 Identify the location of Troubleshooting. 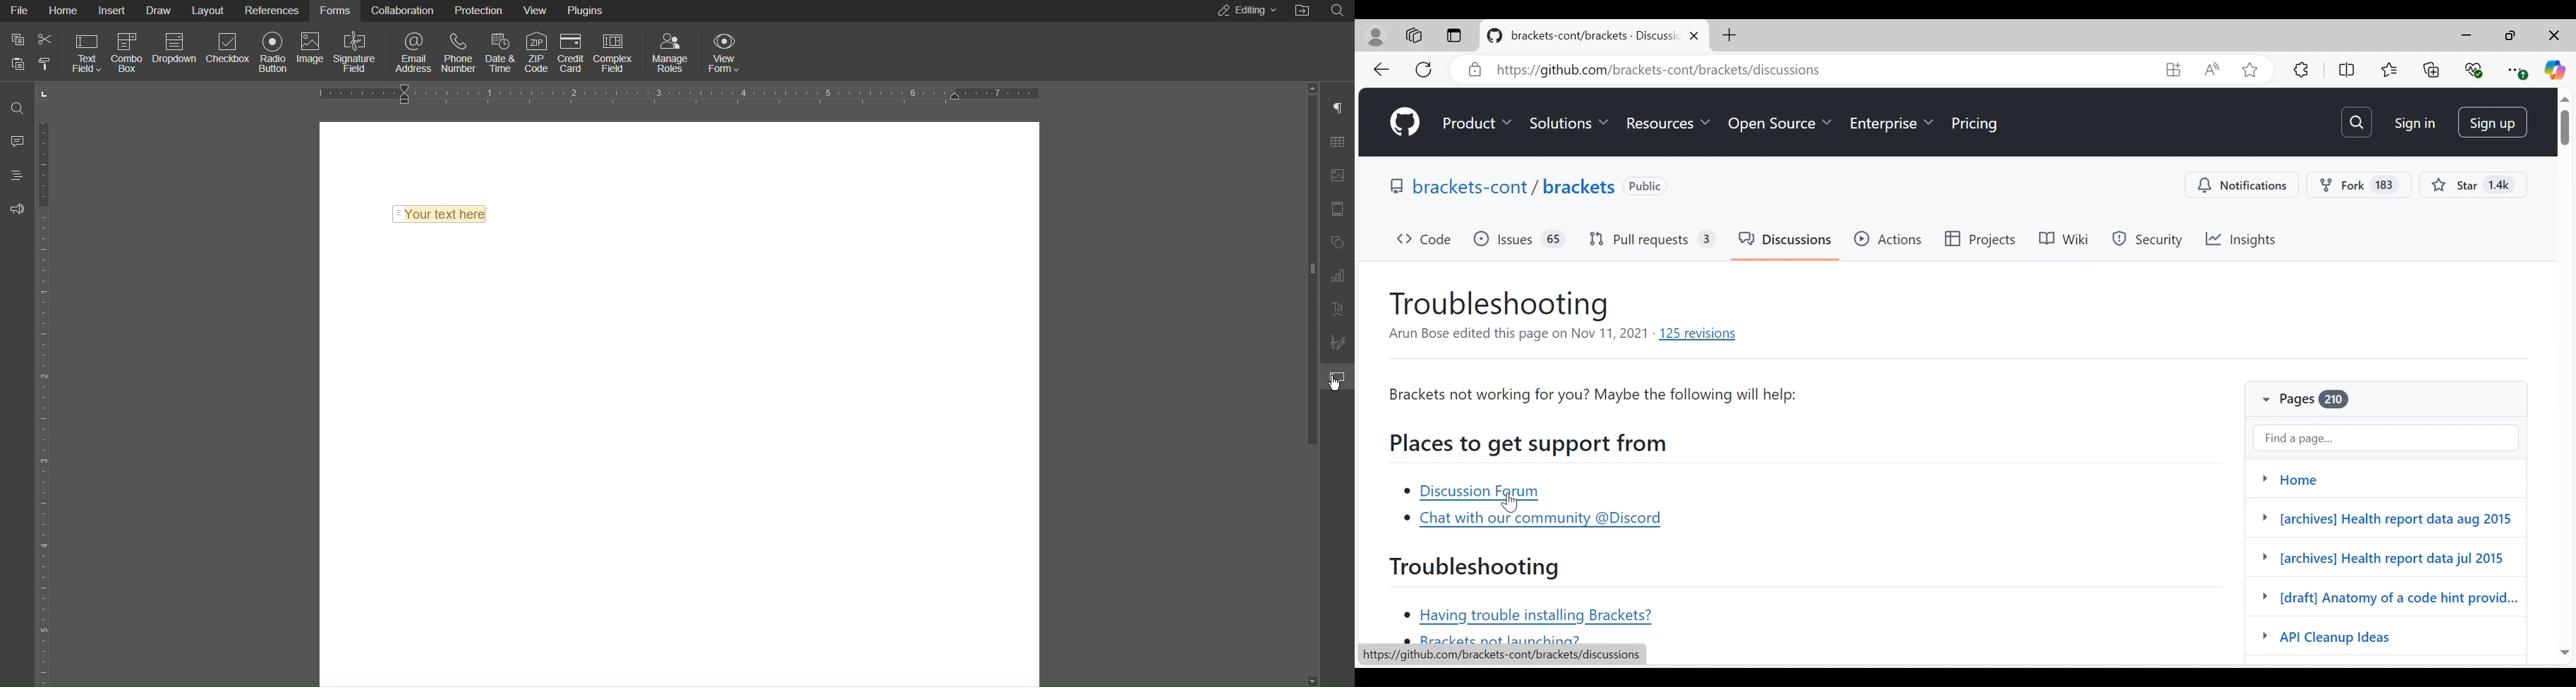
(1502, 304).